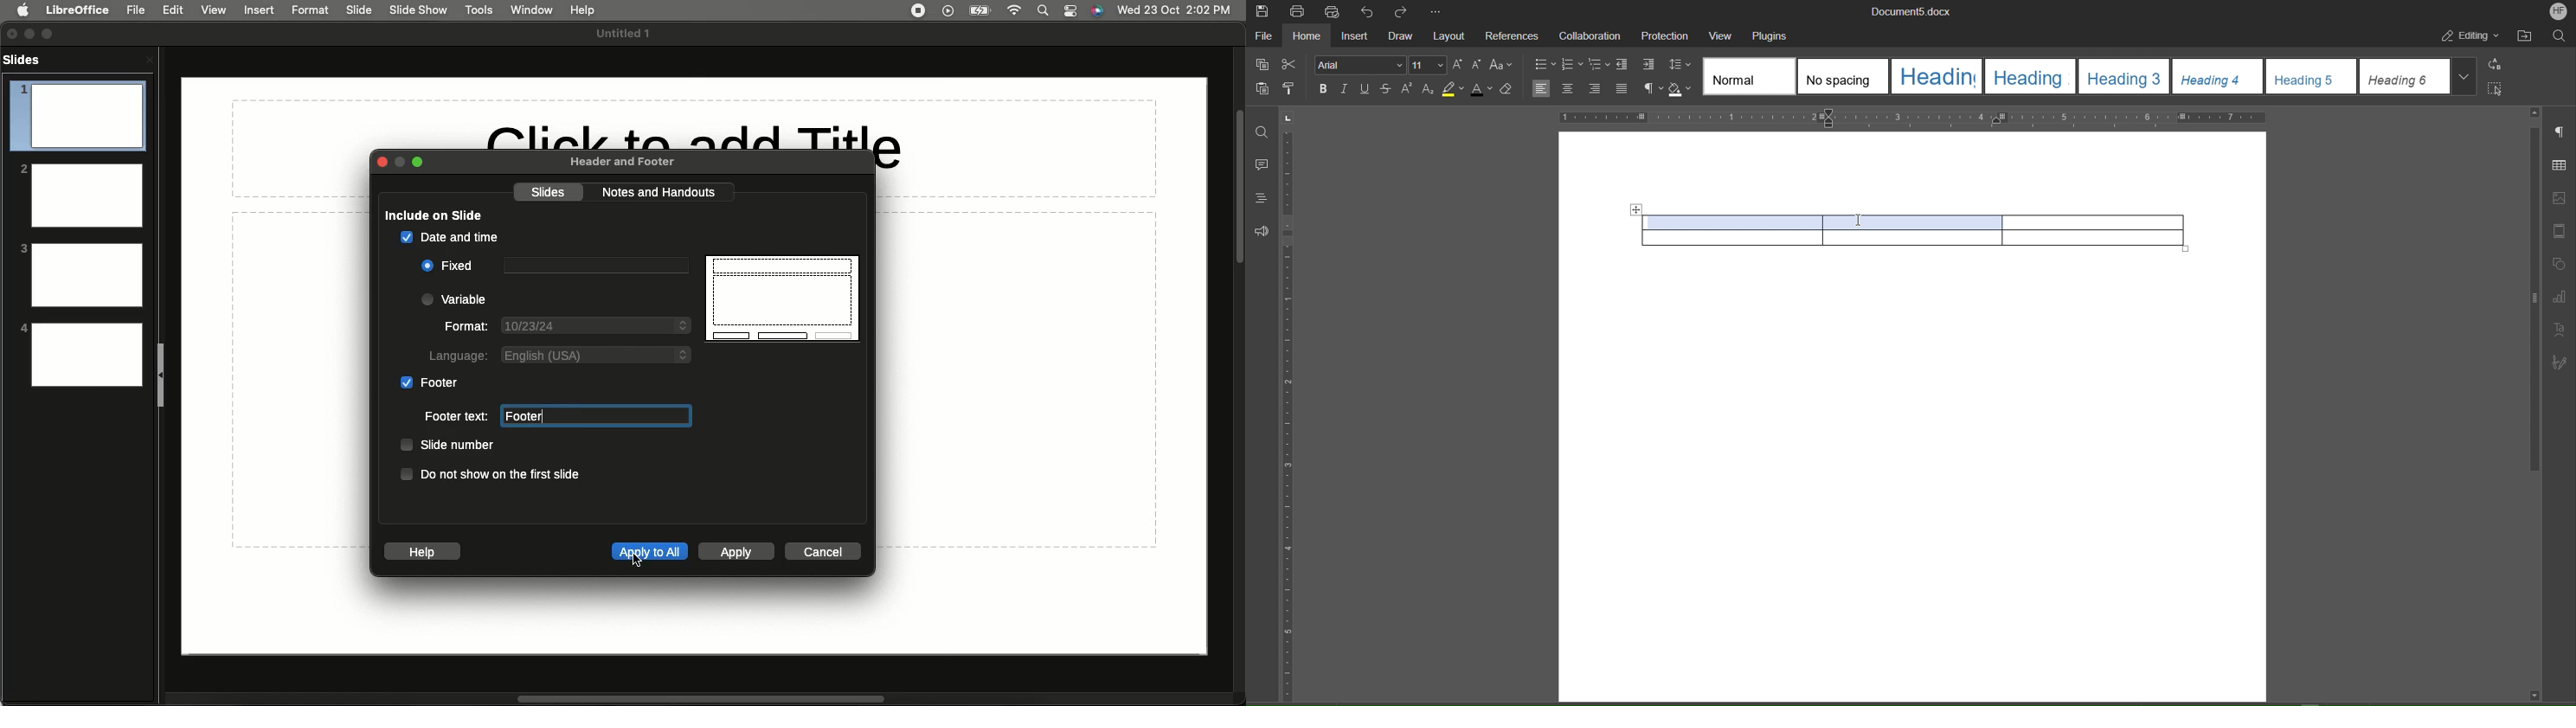  What do you see at coordinates (1843, 76) in the screenshot?
I see `No spacing` at bounding box center [1843, 76].